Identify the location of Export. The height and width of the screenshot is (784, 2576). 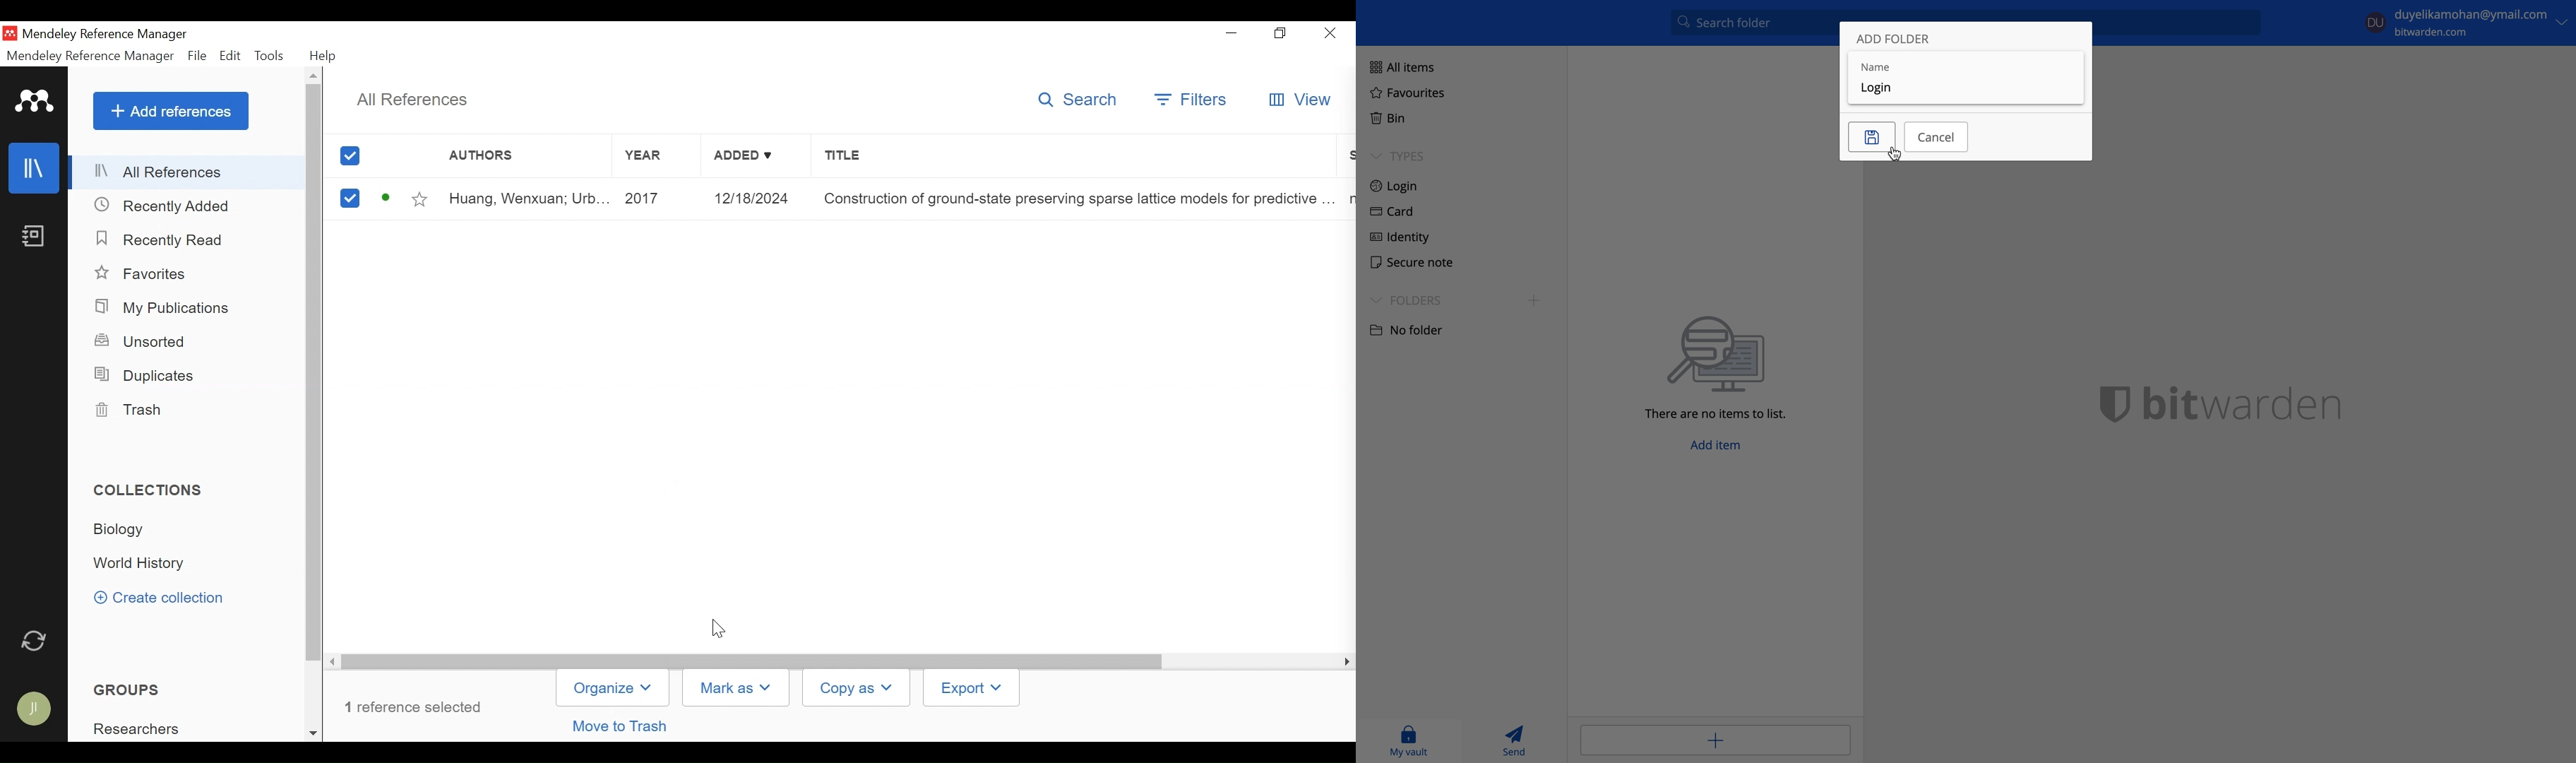
(971, 688).